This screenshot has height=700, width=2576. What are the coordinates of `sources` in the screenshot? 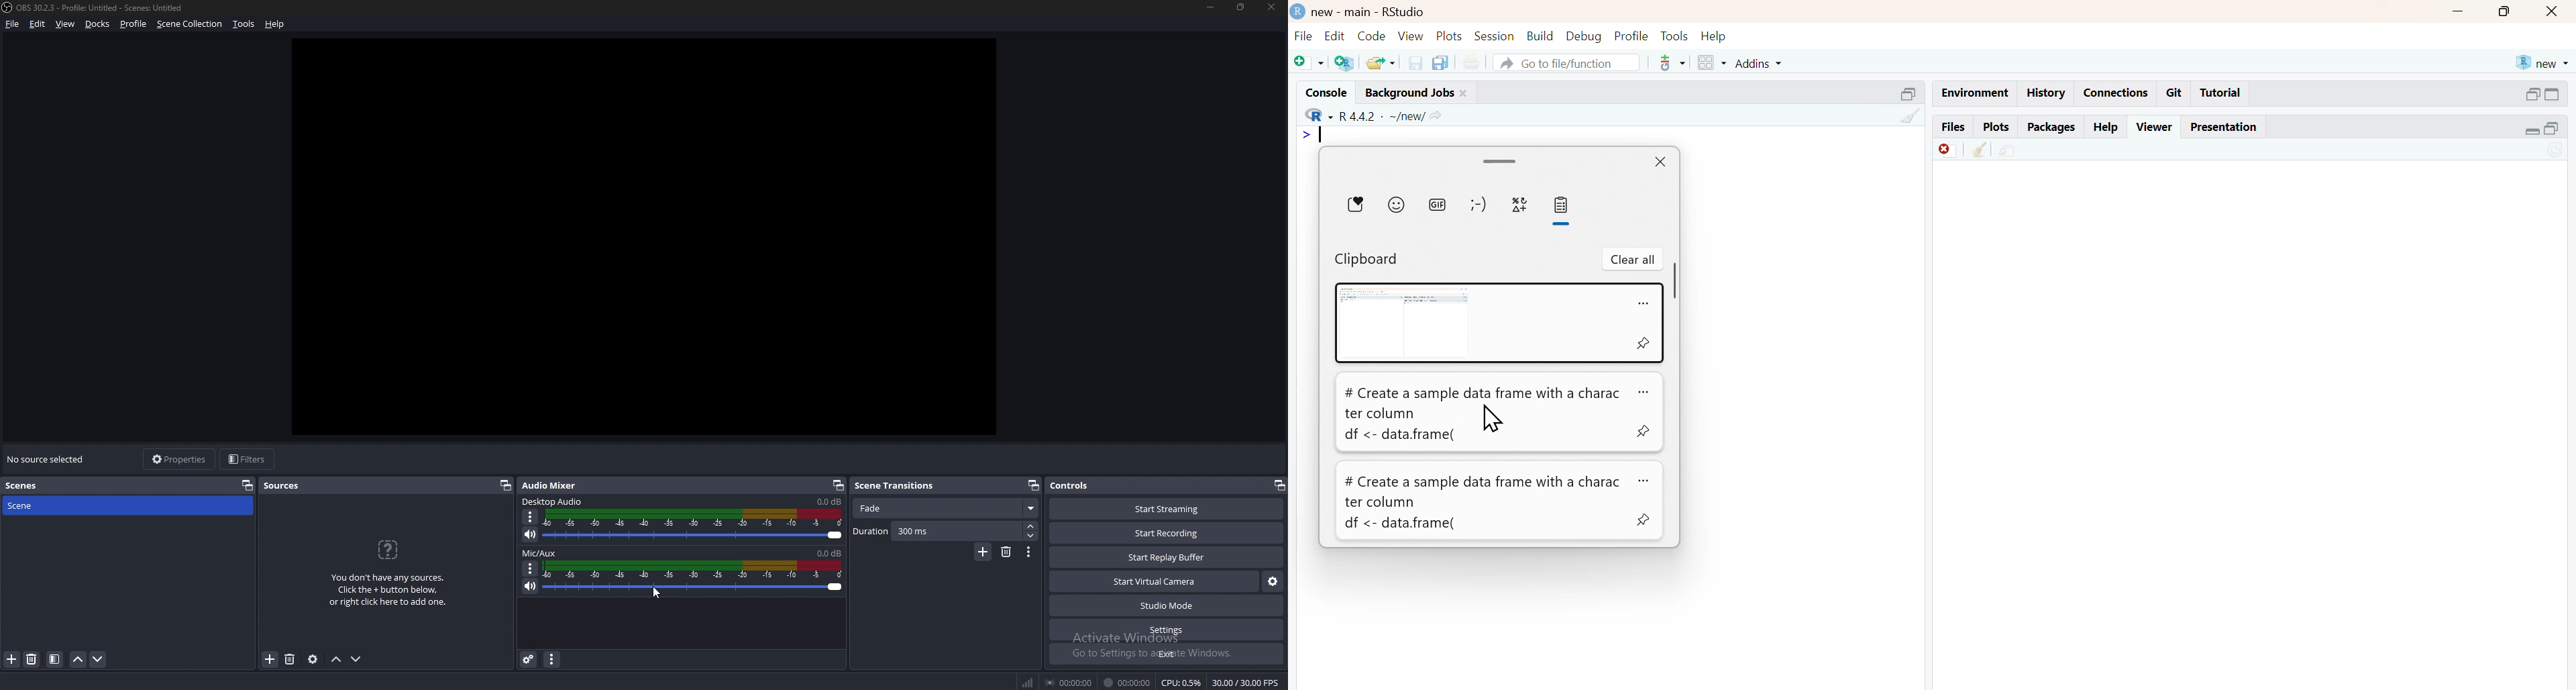 It's located at (290, 484).